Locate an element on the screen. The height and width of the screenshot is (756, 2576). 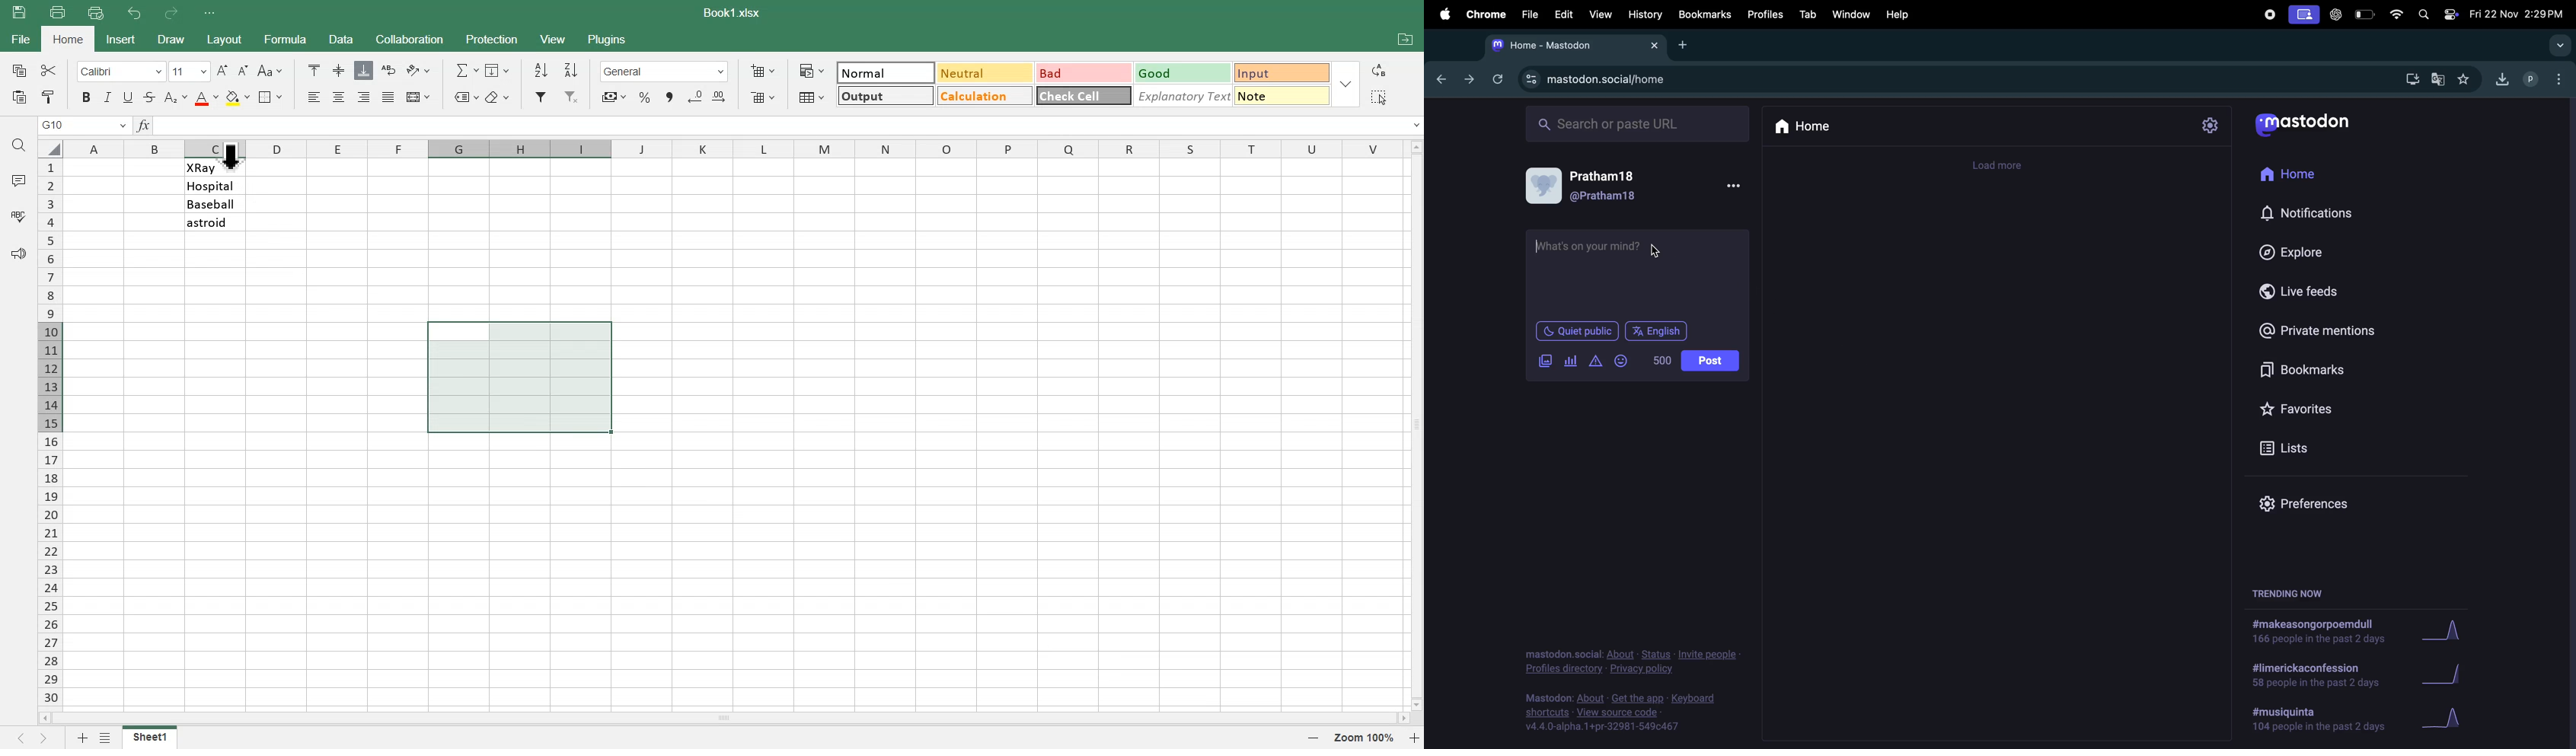
Undo is located at coordinates (136, 14).